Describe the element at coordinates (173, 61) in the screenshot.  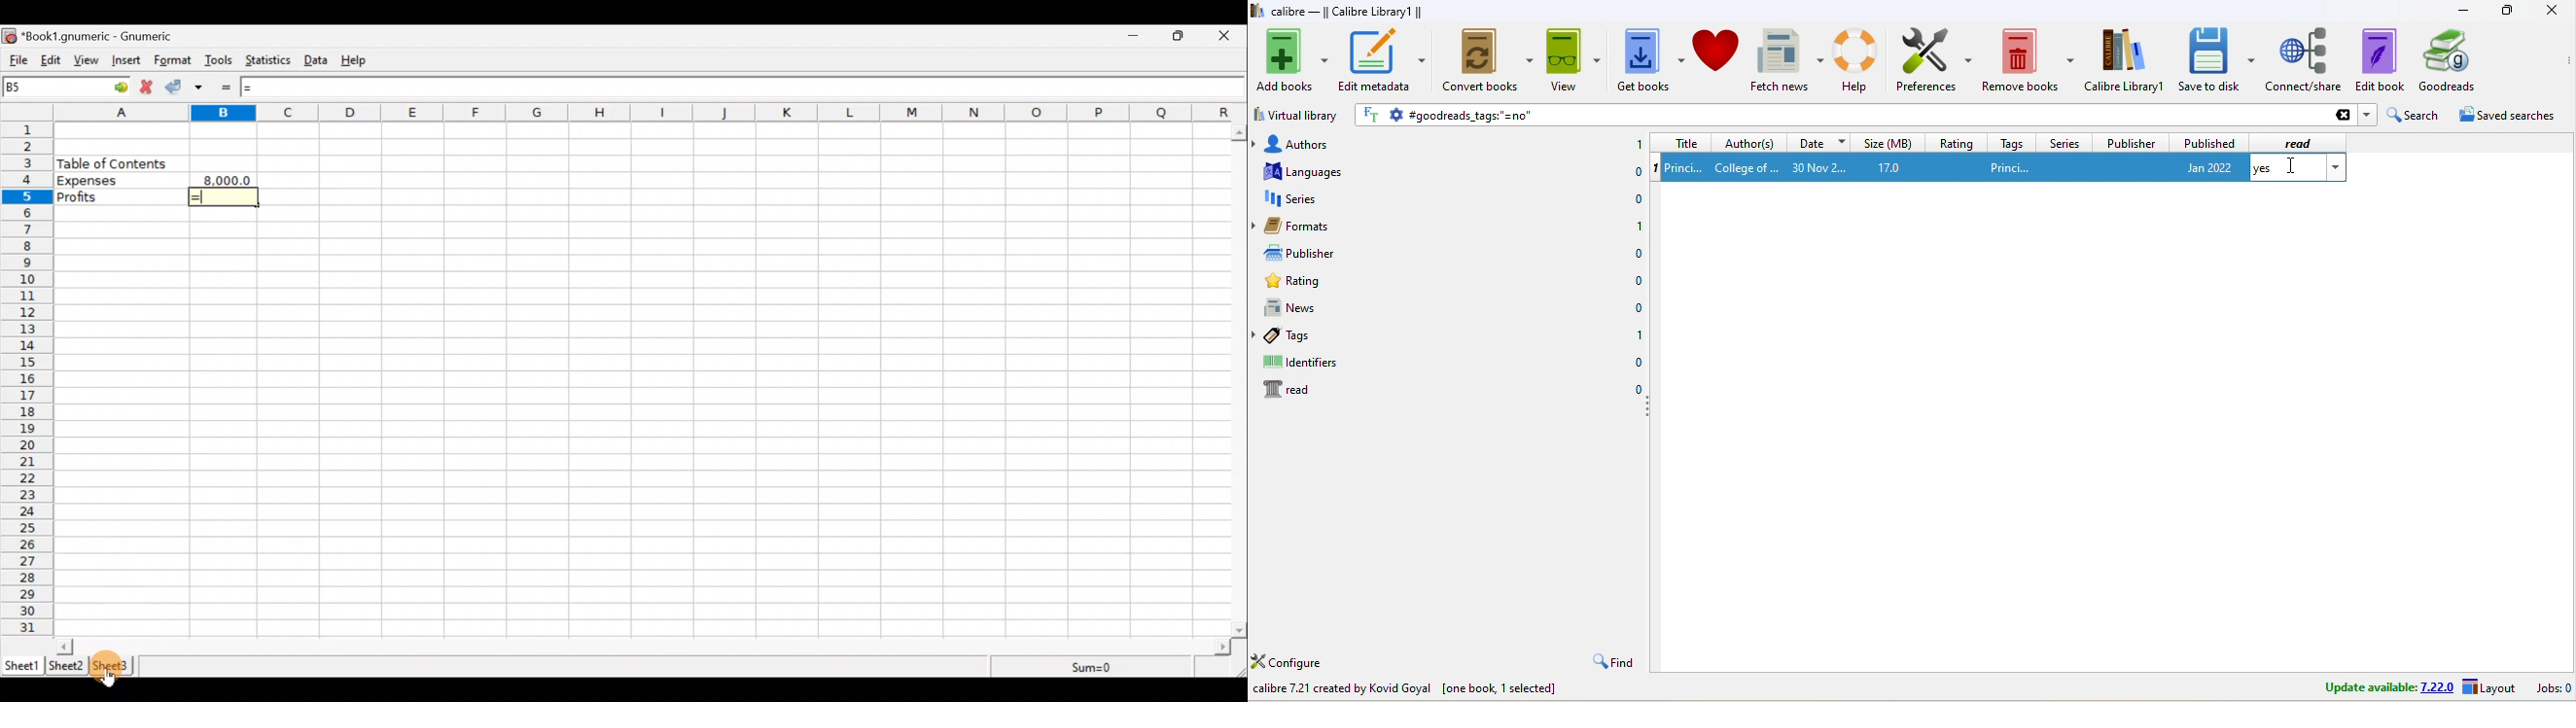
I see `Format` at that location.